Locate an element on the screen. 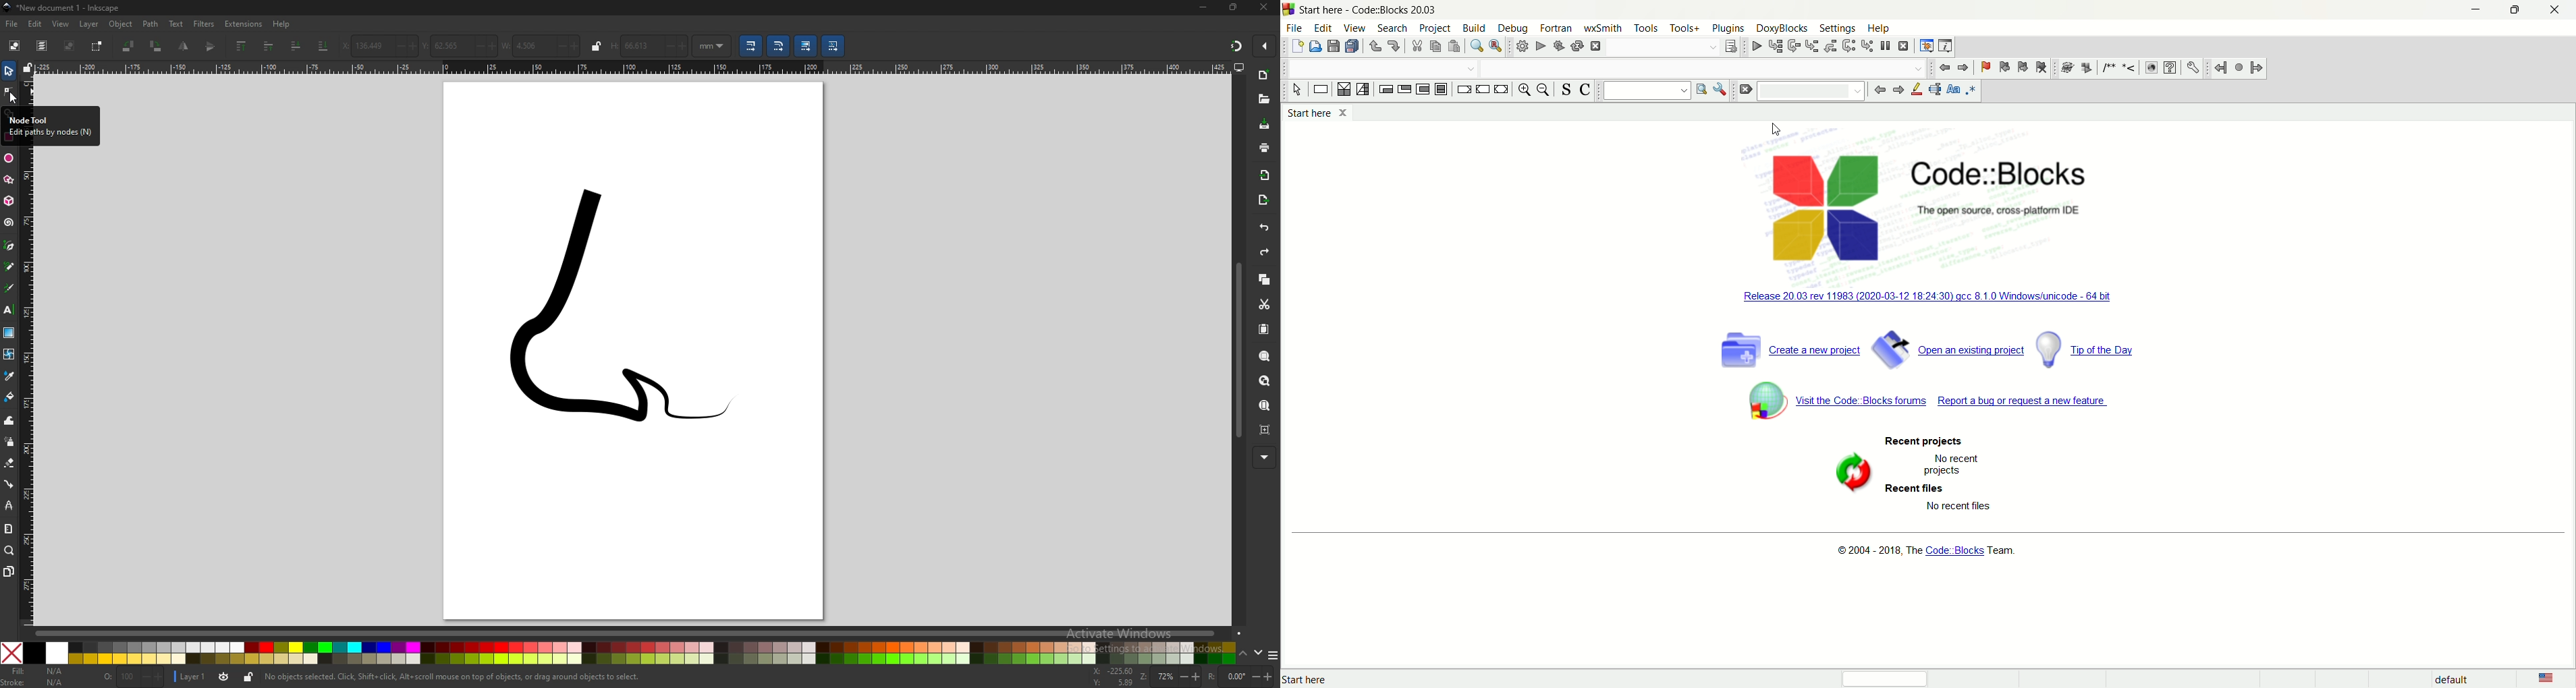 Image resolution: width=2576 pixels, height=700 pixels. copy is located at coordinates (1265, 280).